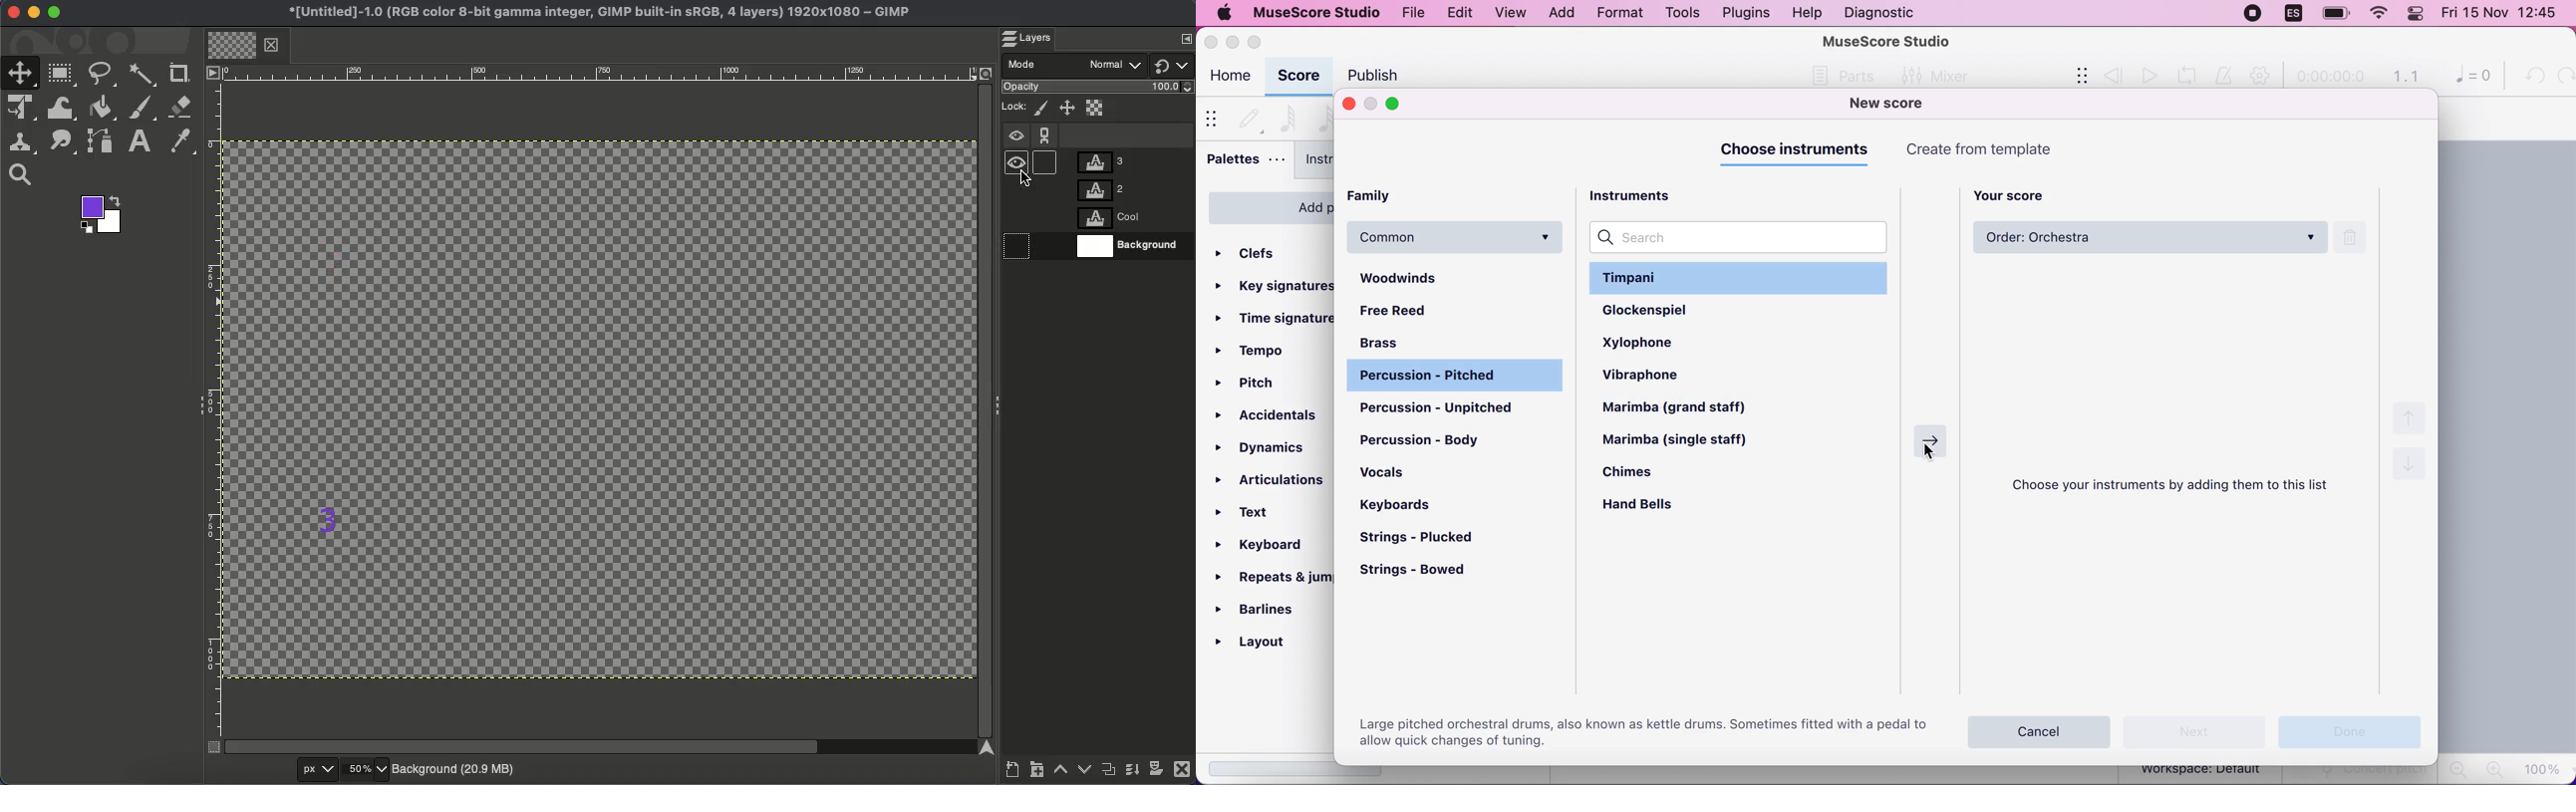 The height and width of the screenshot is (812, 2576). What do you see at coordinates (1883, 12) in the screenshot?
I see `diagnostic` at bounding box center [1883, 12].